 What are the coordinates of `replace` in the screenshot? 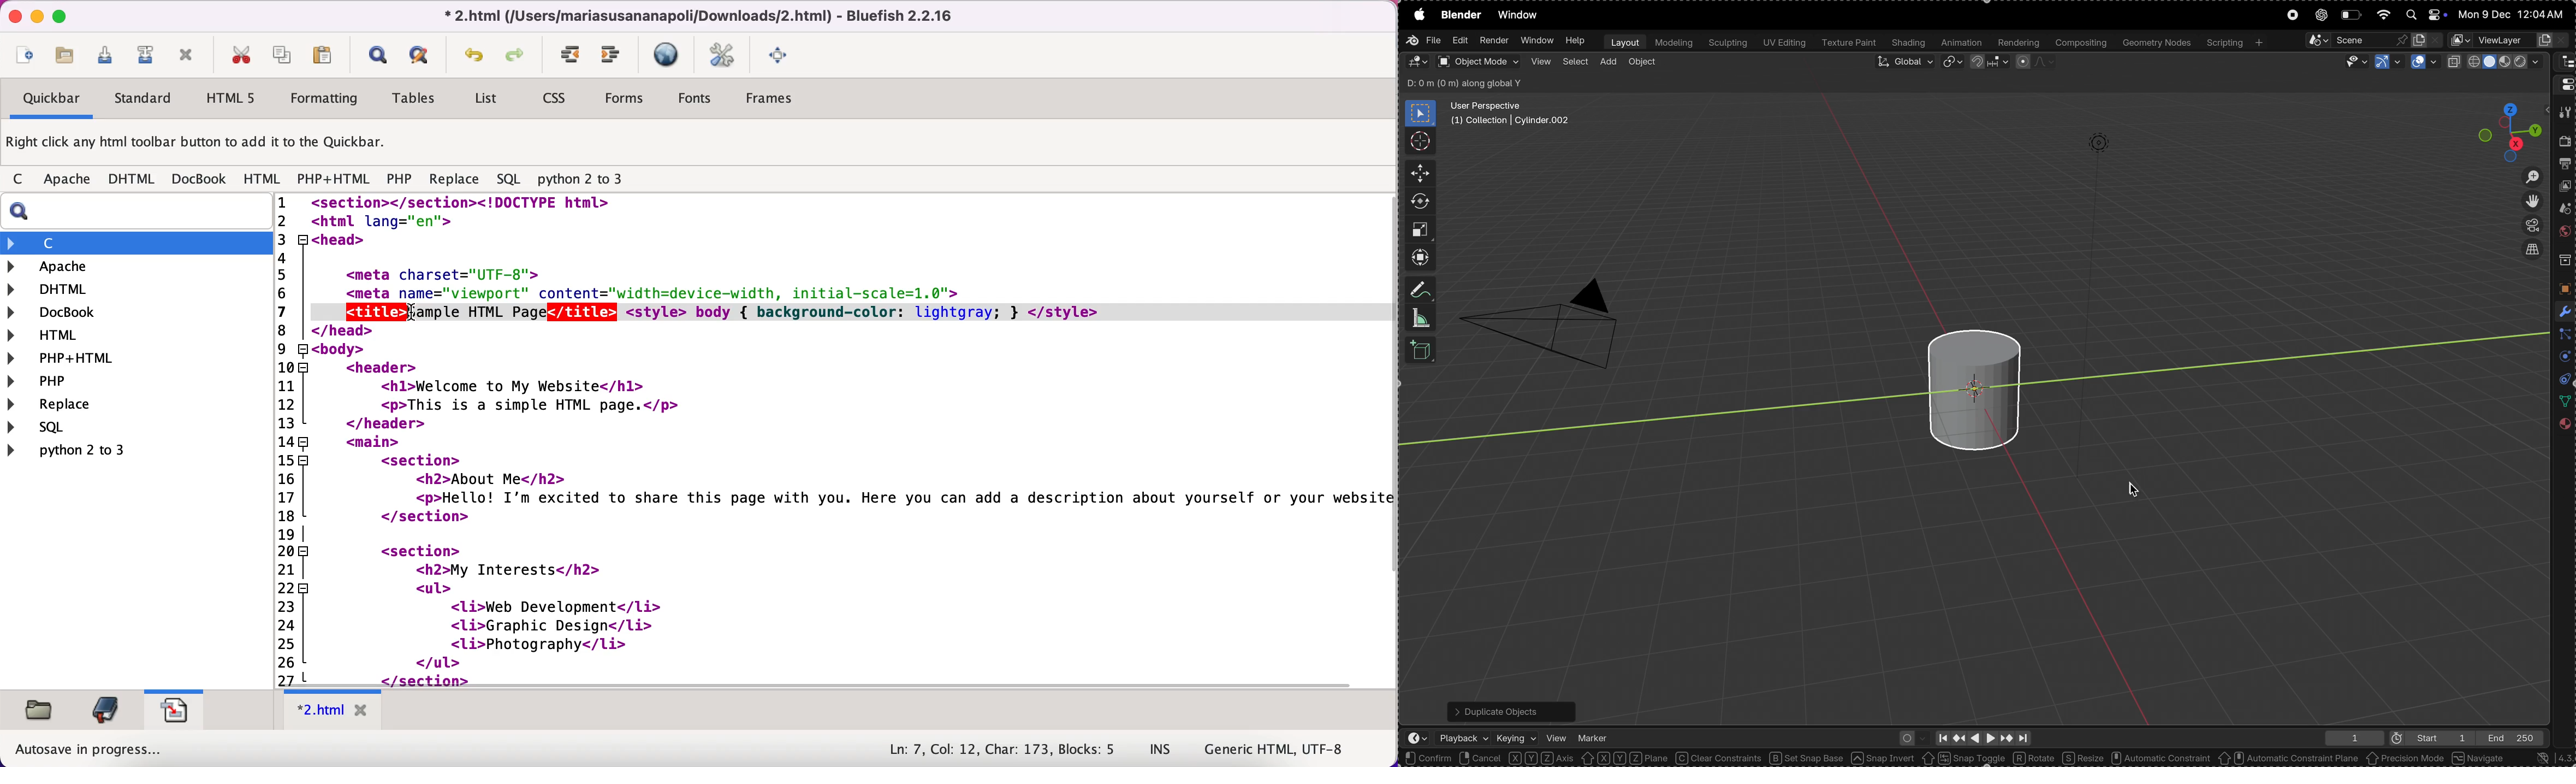 It's located at (454, 182).